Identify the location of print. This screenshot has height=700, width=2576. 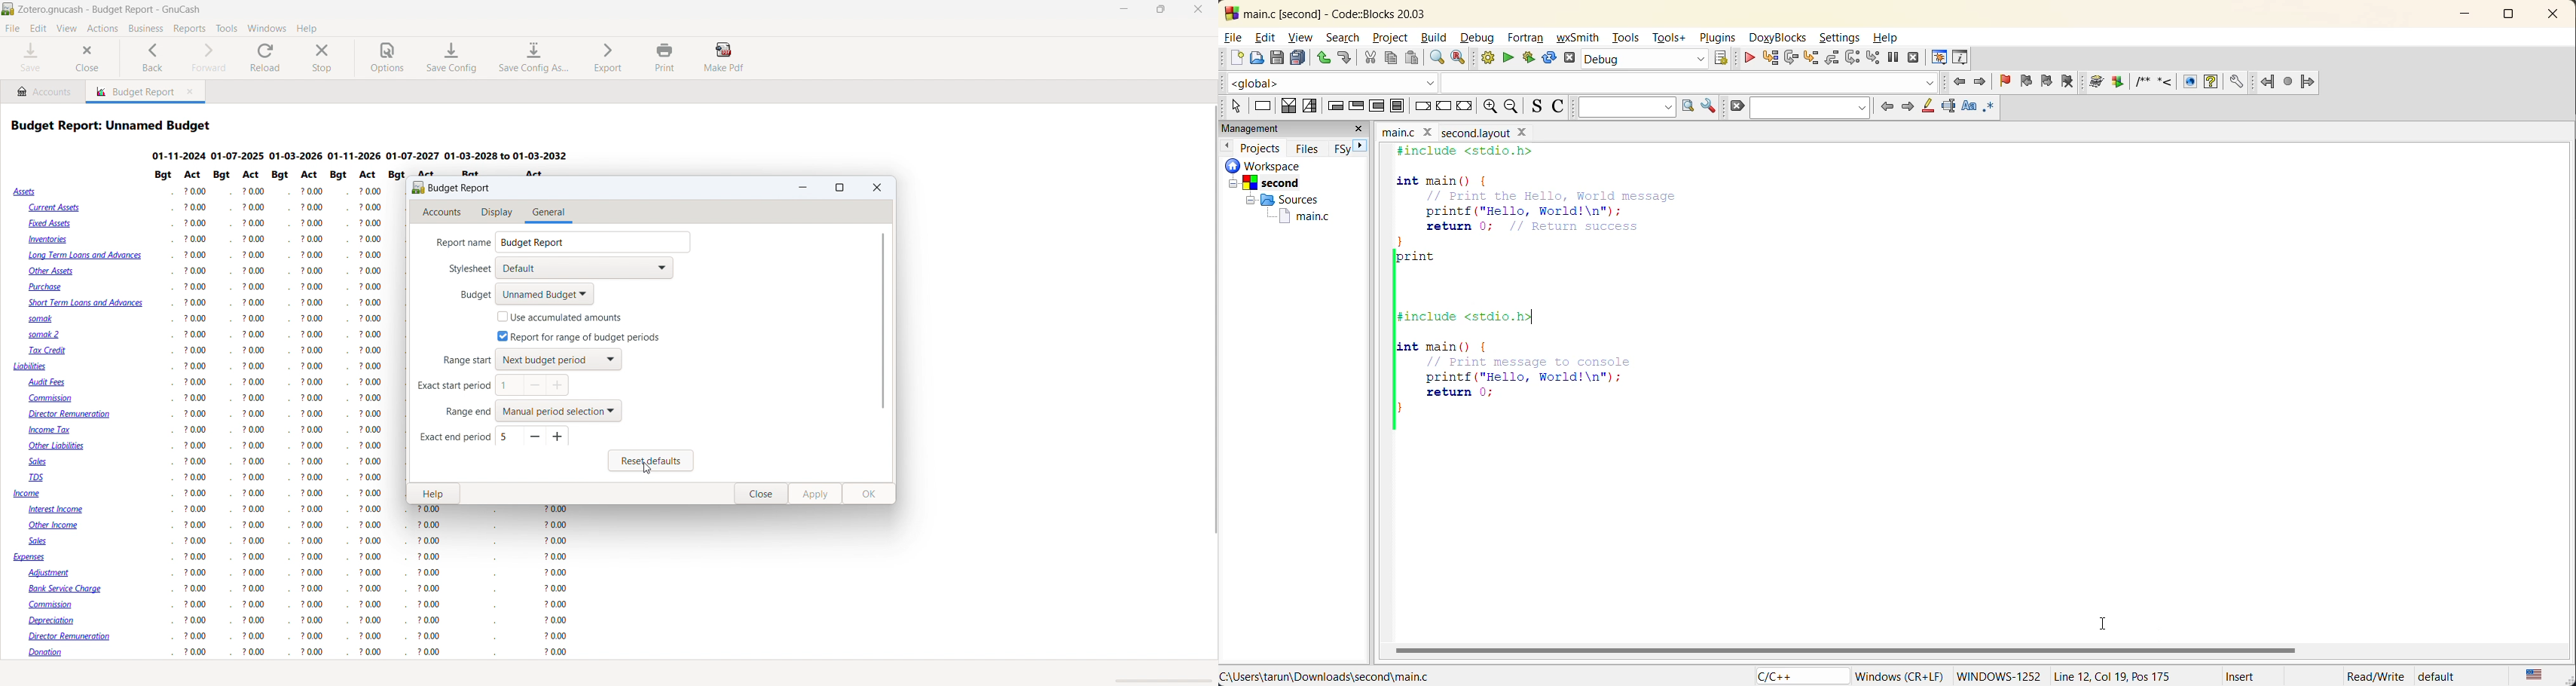
(665, 57).